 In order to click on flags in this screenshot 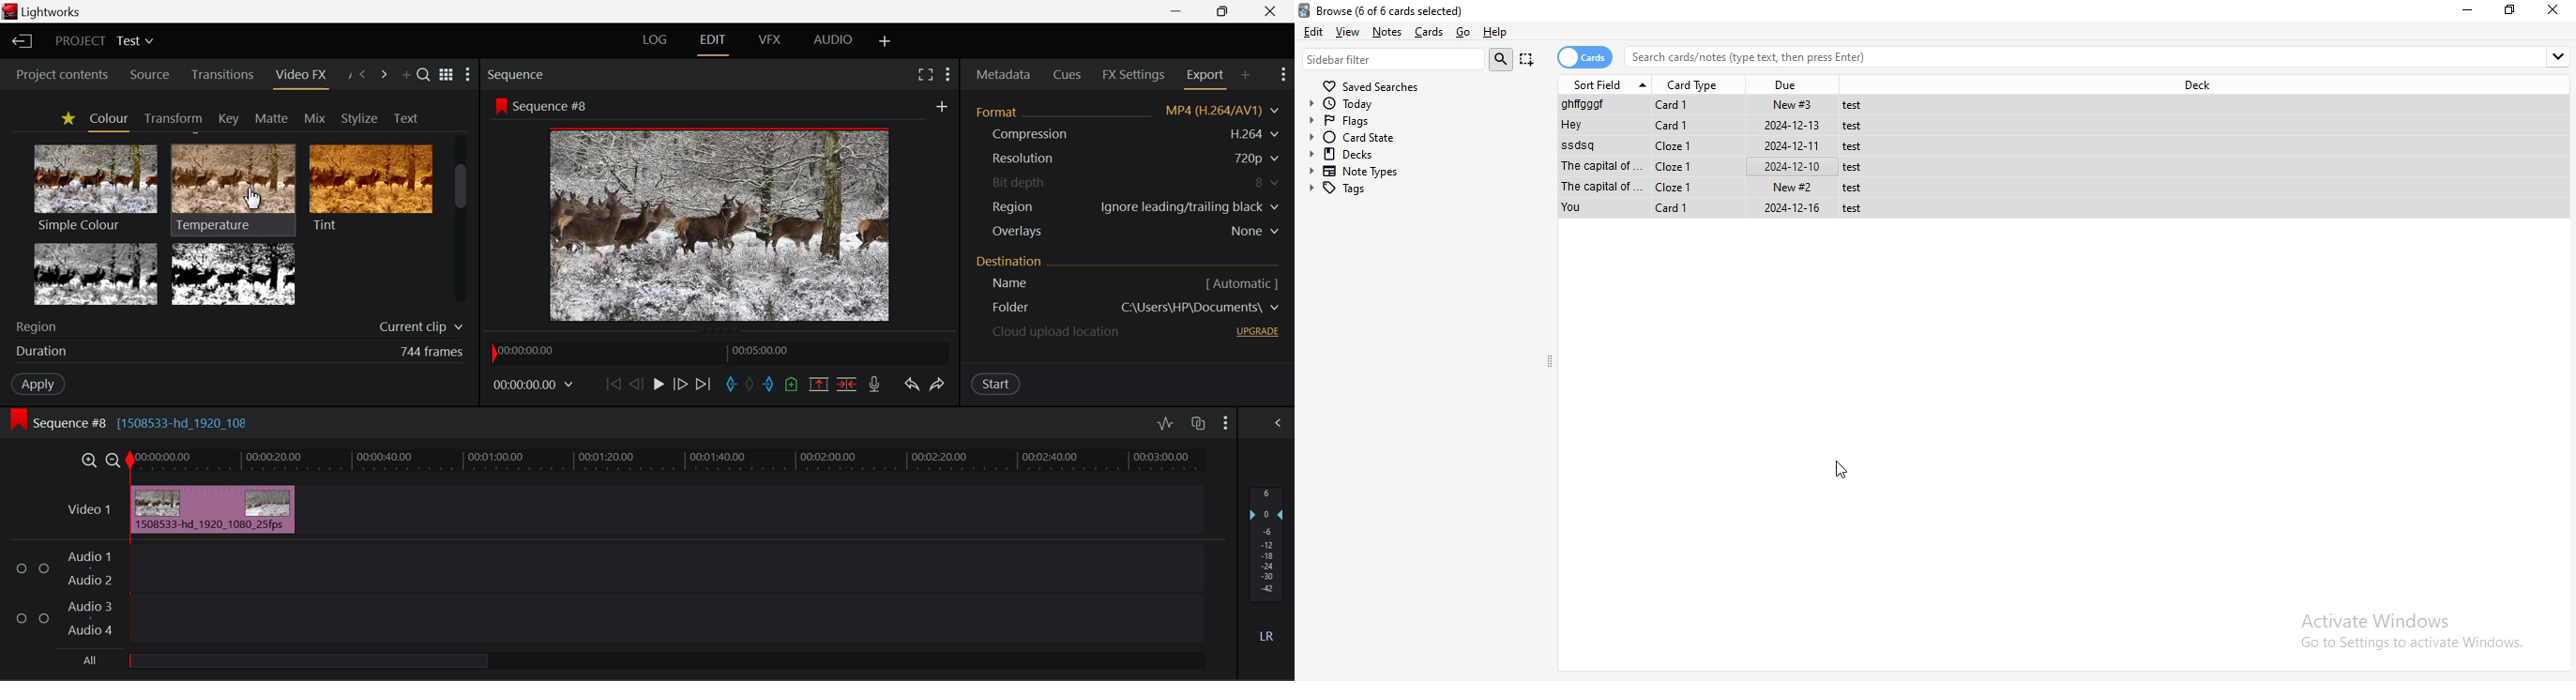, I will do `click(1417, 121)`.